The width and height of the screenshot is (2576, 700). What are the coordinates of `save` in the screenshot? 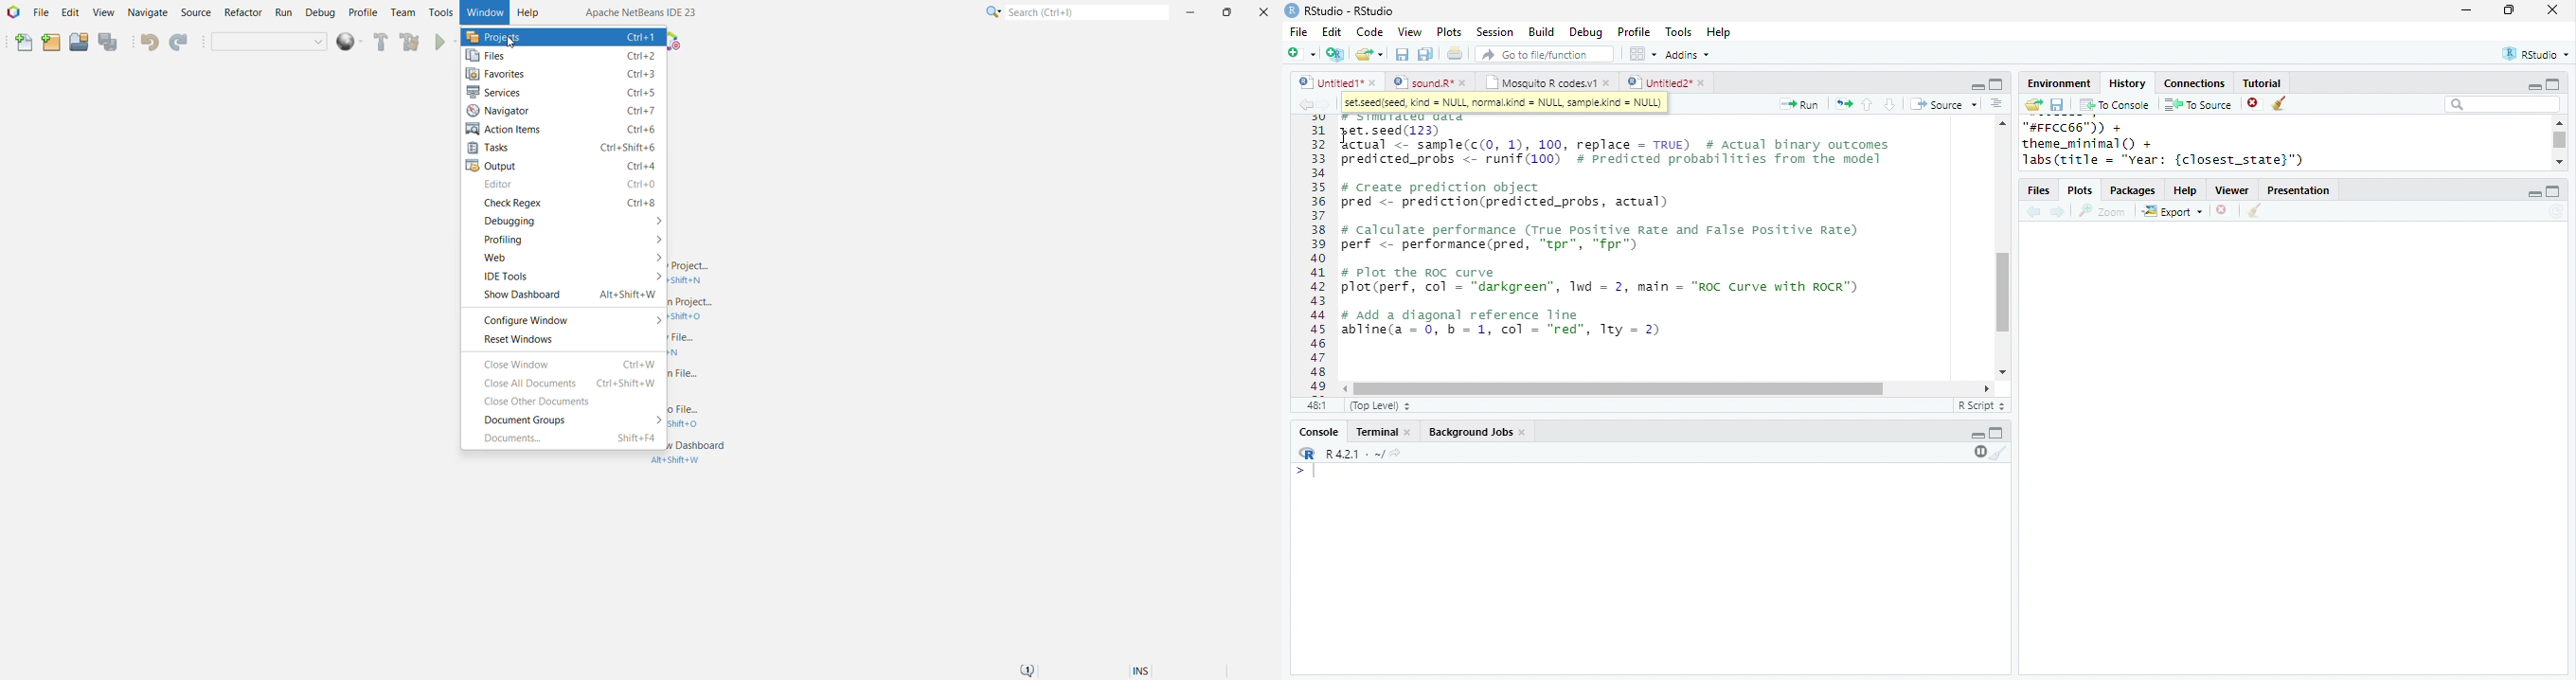 It's located at (1402, 54).